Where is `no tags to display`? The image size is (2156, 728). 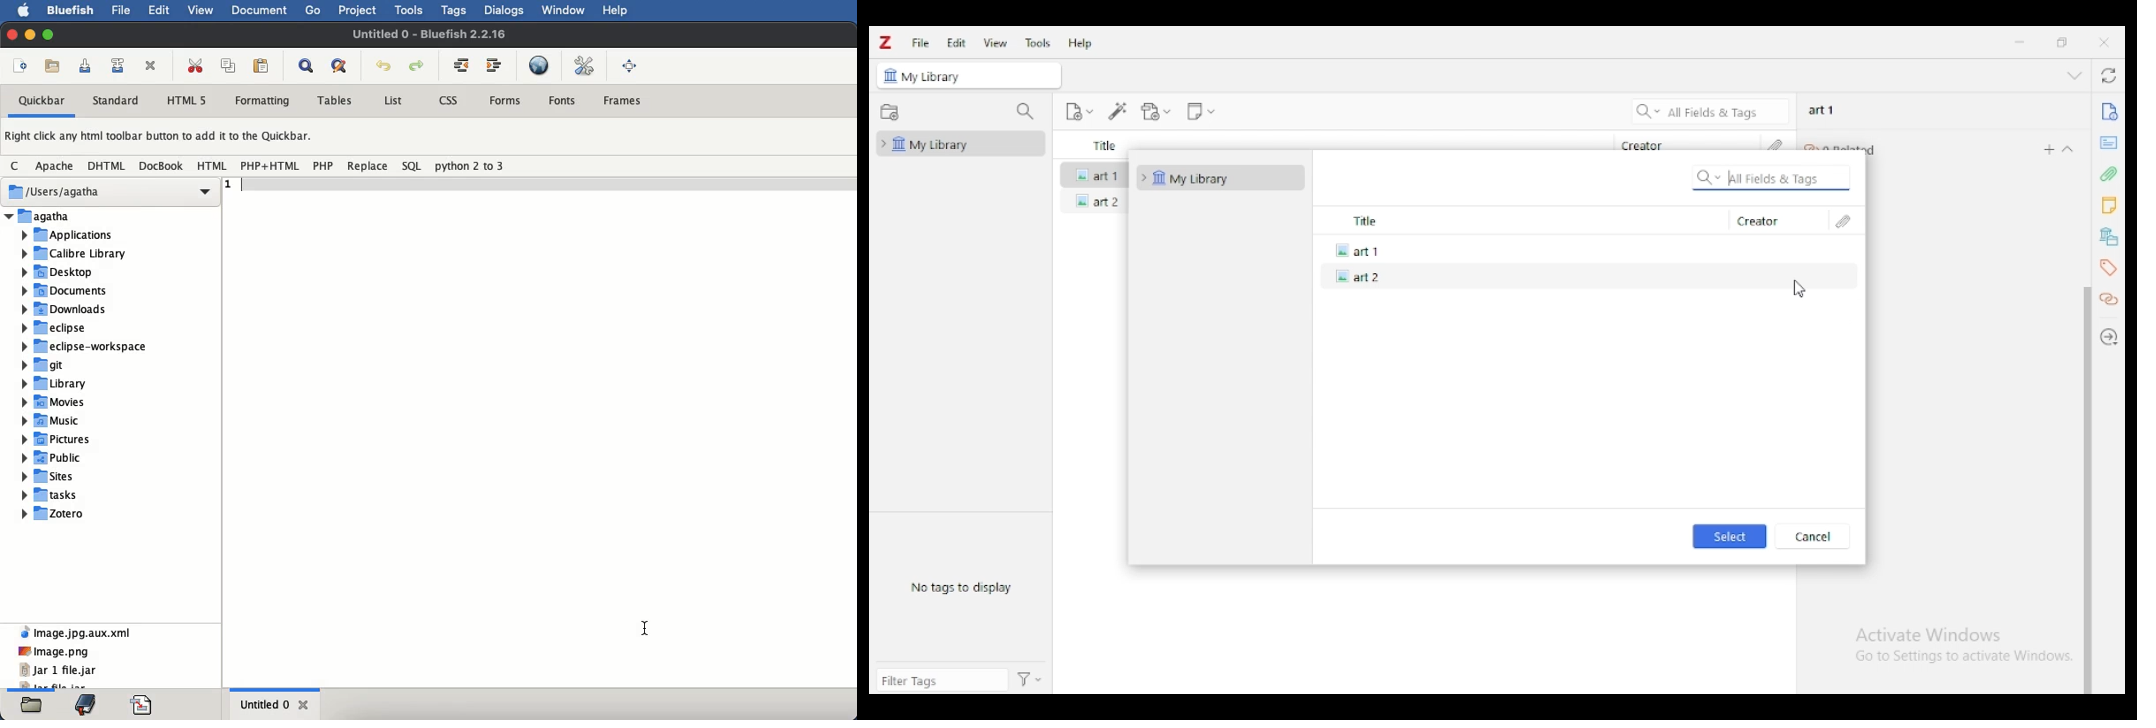
no tags to display is located at coordinates (961, 588).